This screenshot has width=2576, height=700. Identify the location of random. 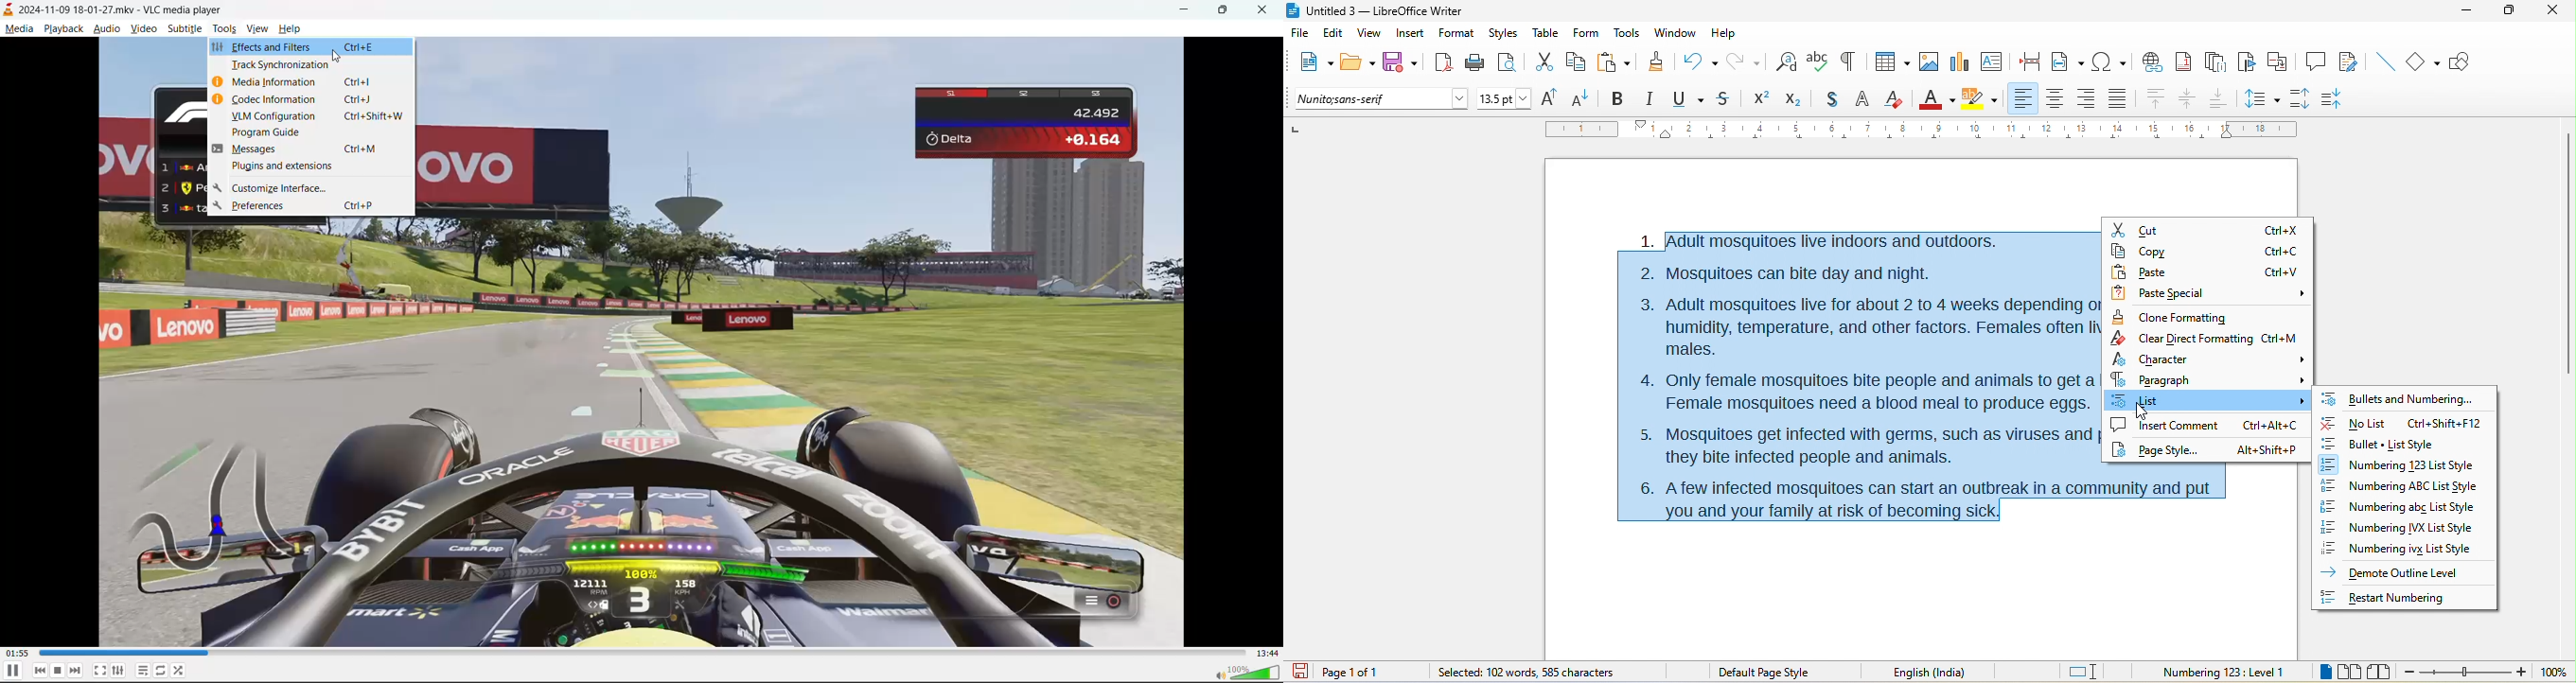
(179, 670).